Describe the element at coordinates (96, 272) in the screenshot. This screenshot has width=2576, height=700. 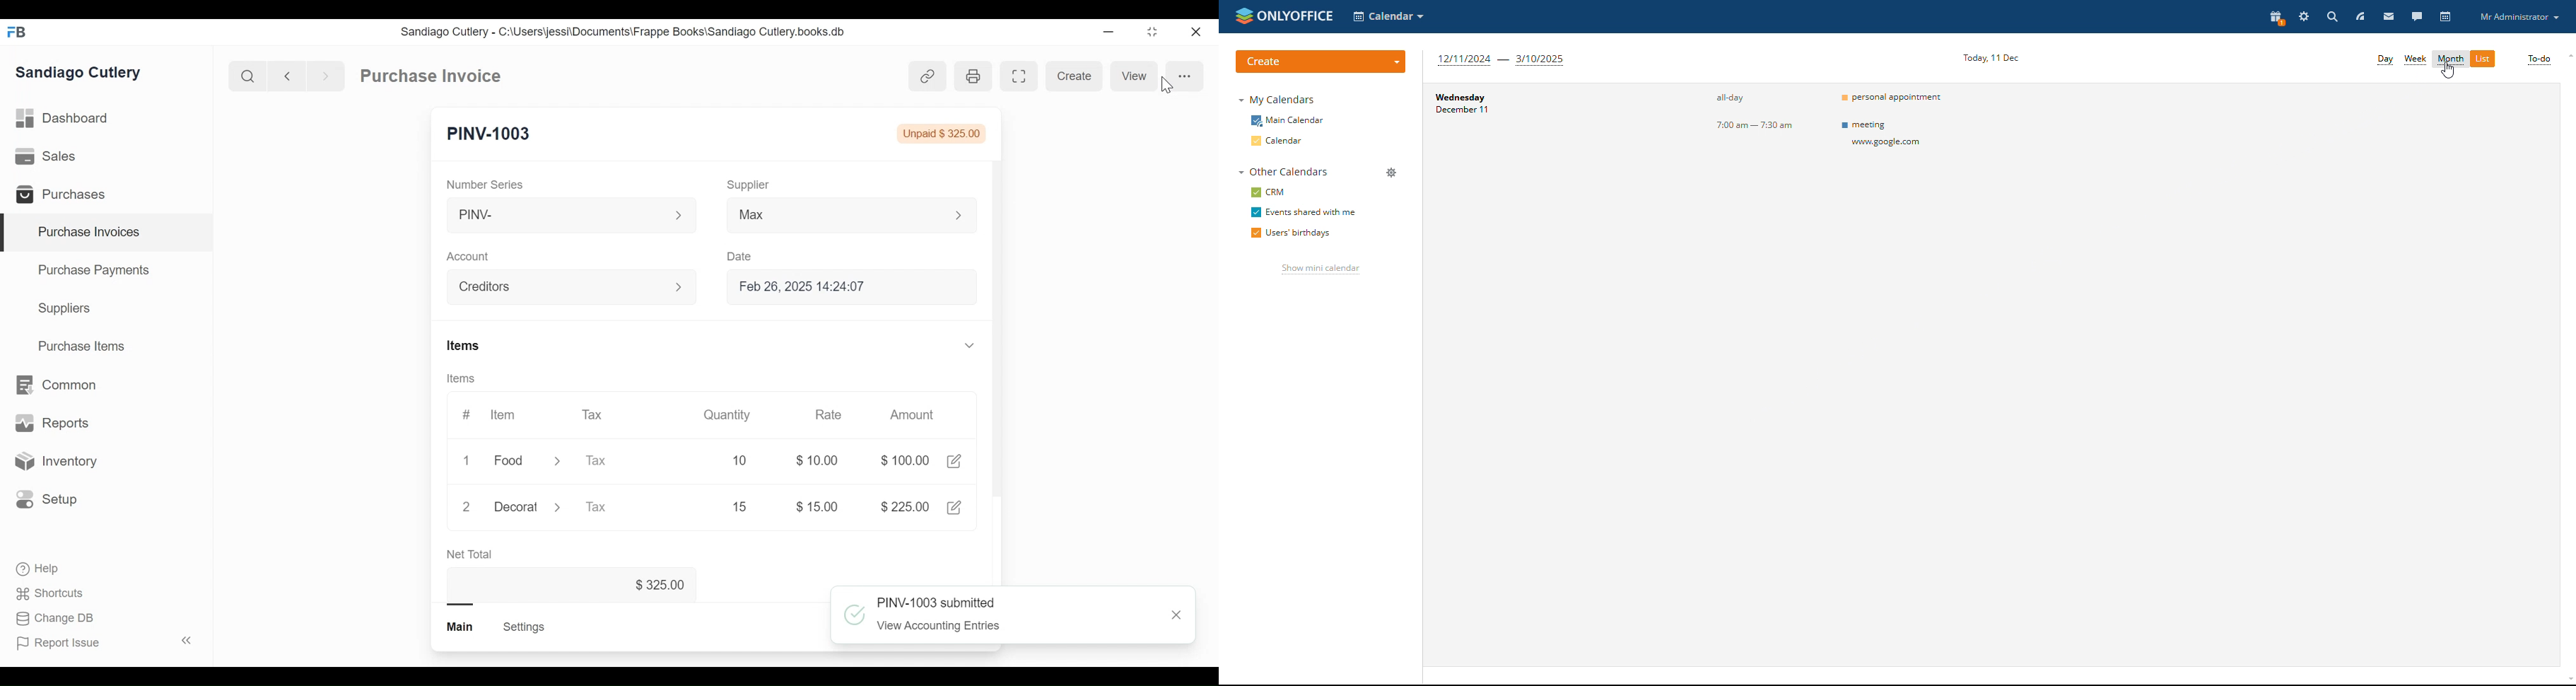
I see `Purchase Payments` at that location.